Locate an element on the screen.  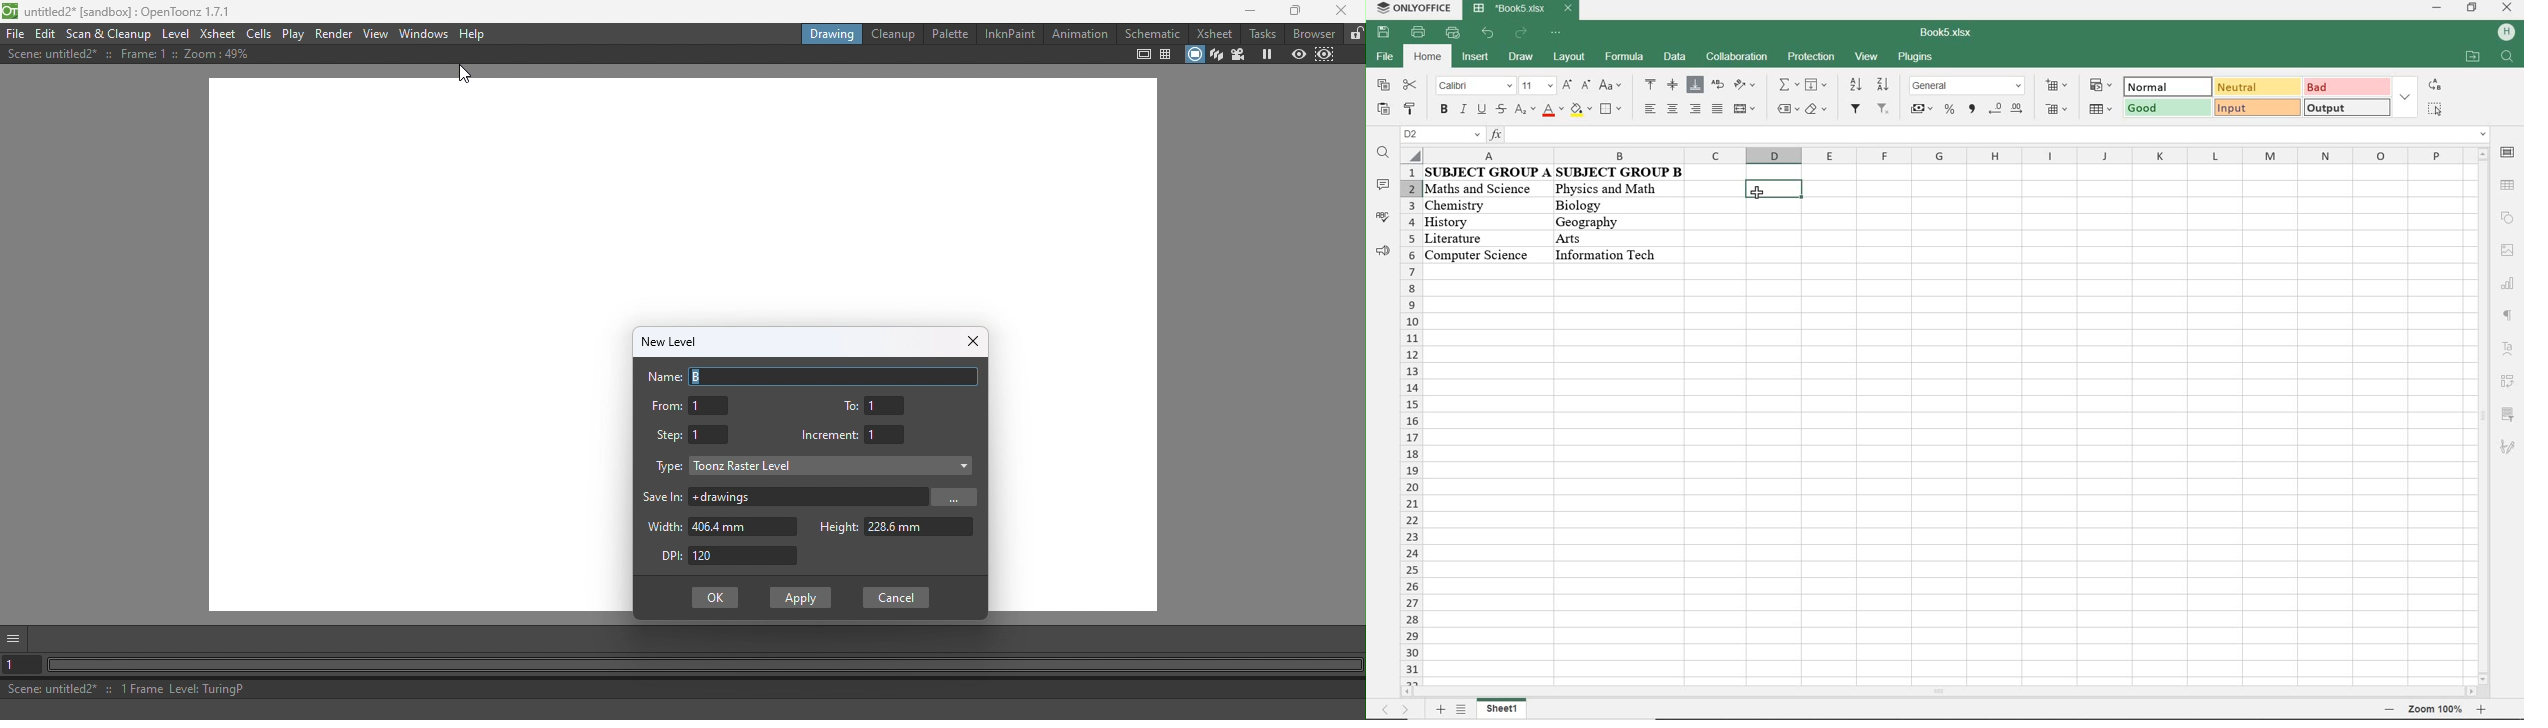
conditional formatting is located at coordinates (2102, 86).